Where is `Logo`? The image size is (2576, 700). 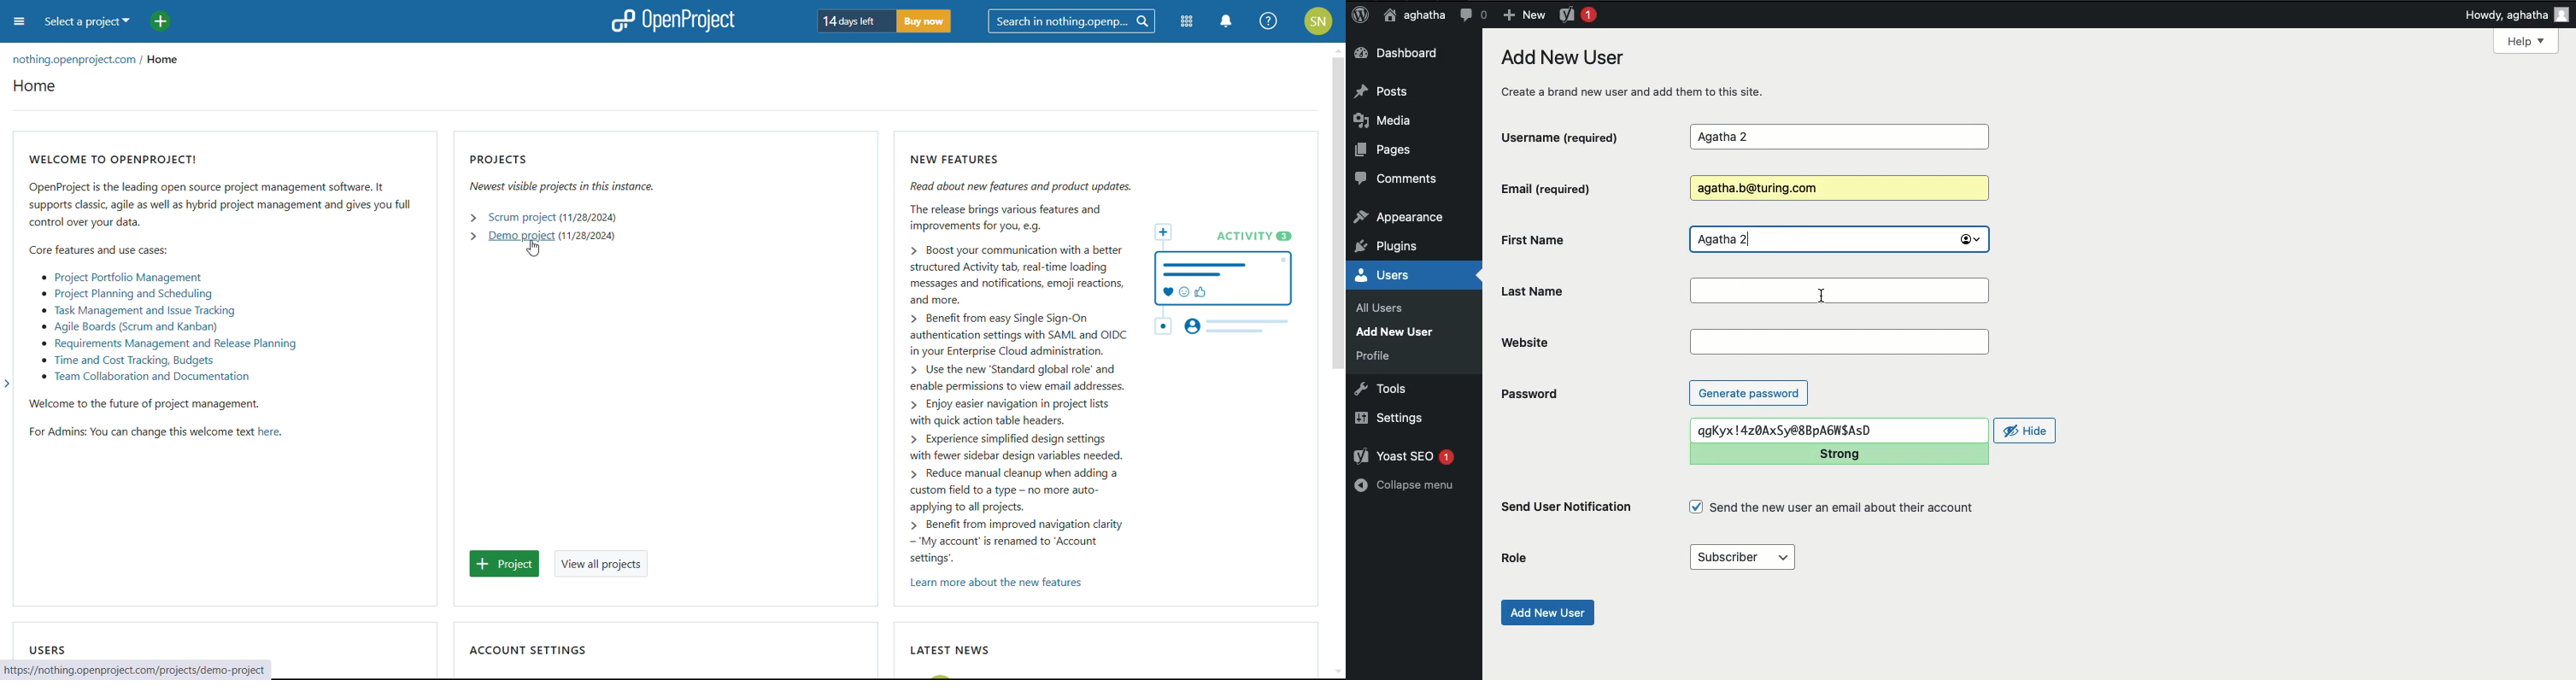 Logo is located at coordinates (1360, 15).